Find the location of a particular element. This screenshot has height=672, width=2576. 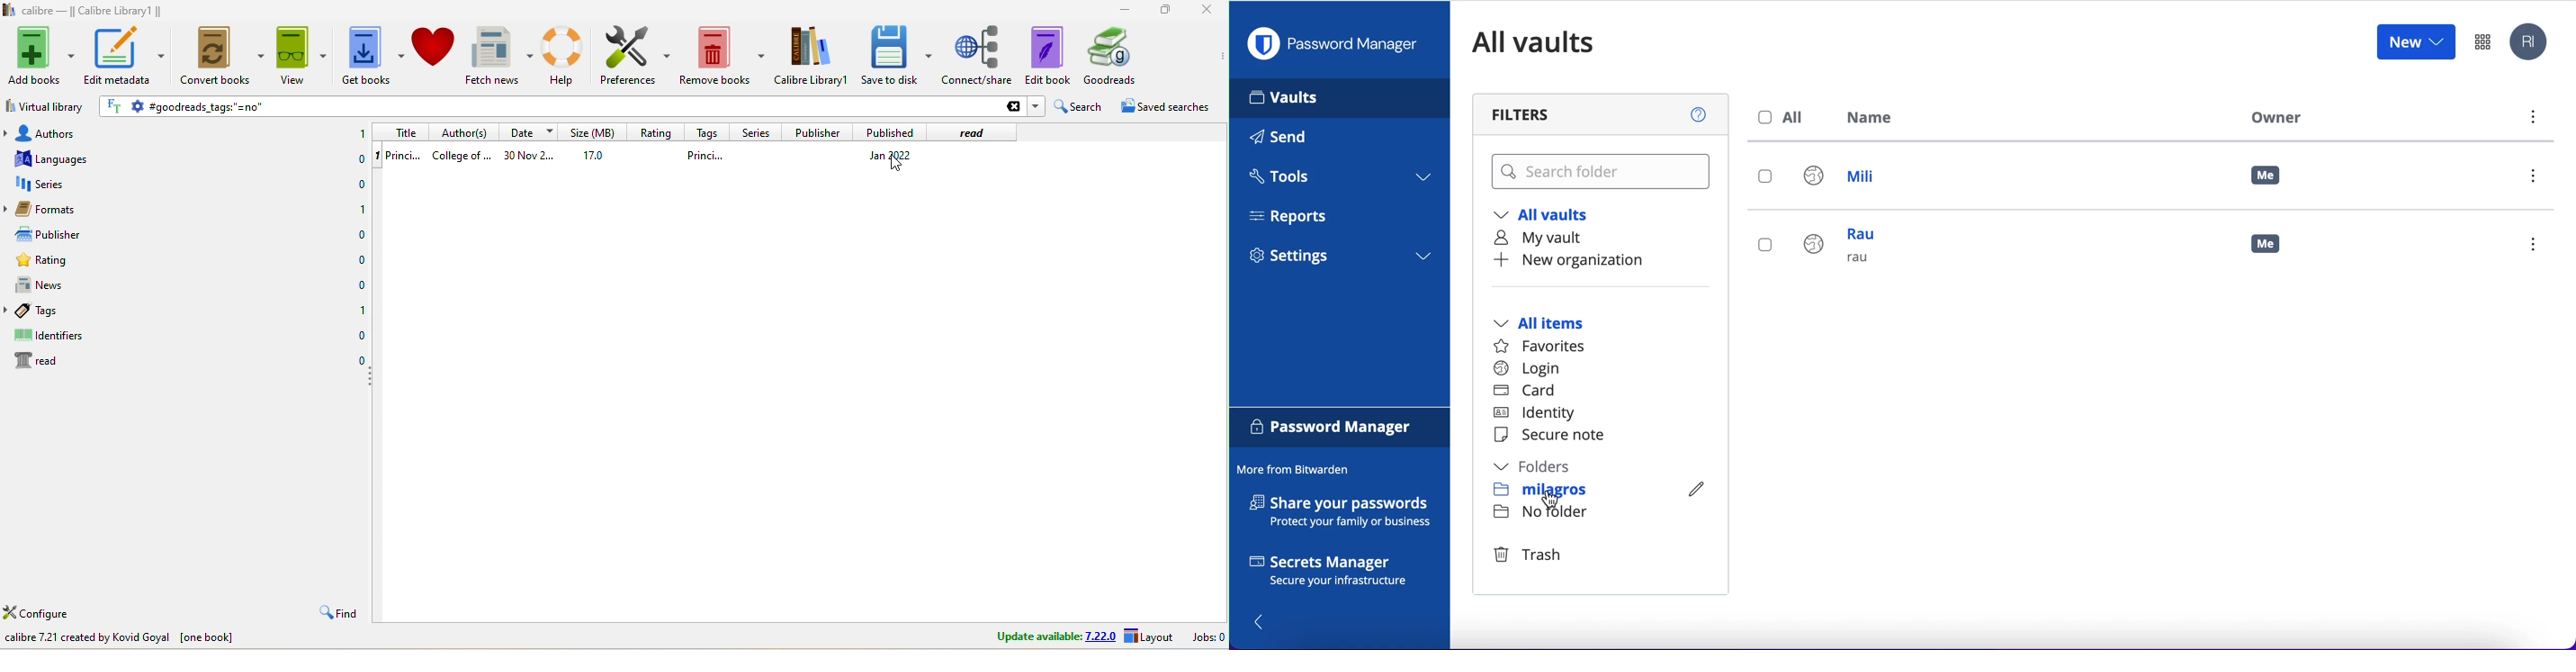

jan 2022 is located at coordinates (891, 156).